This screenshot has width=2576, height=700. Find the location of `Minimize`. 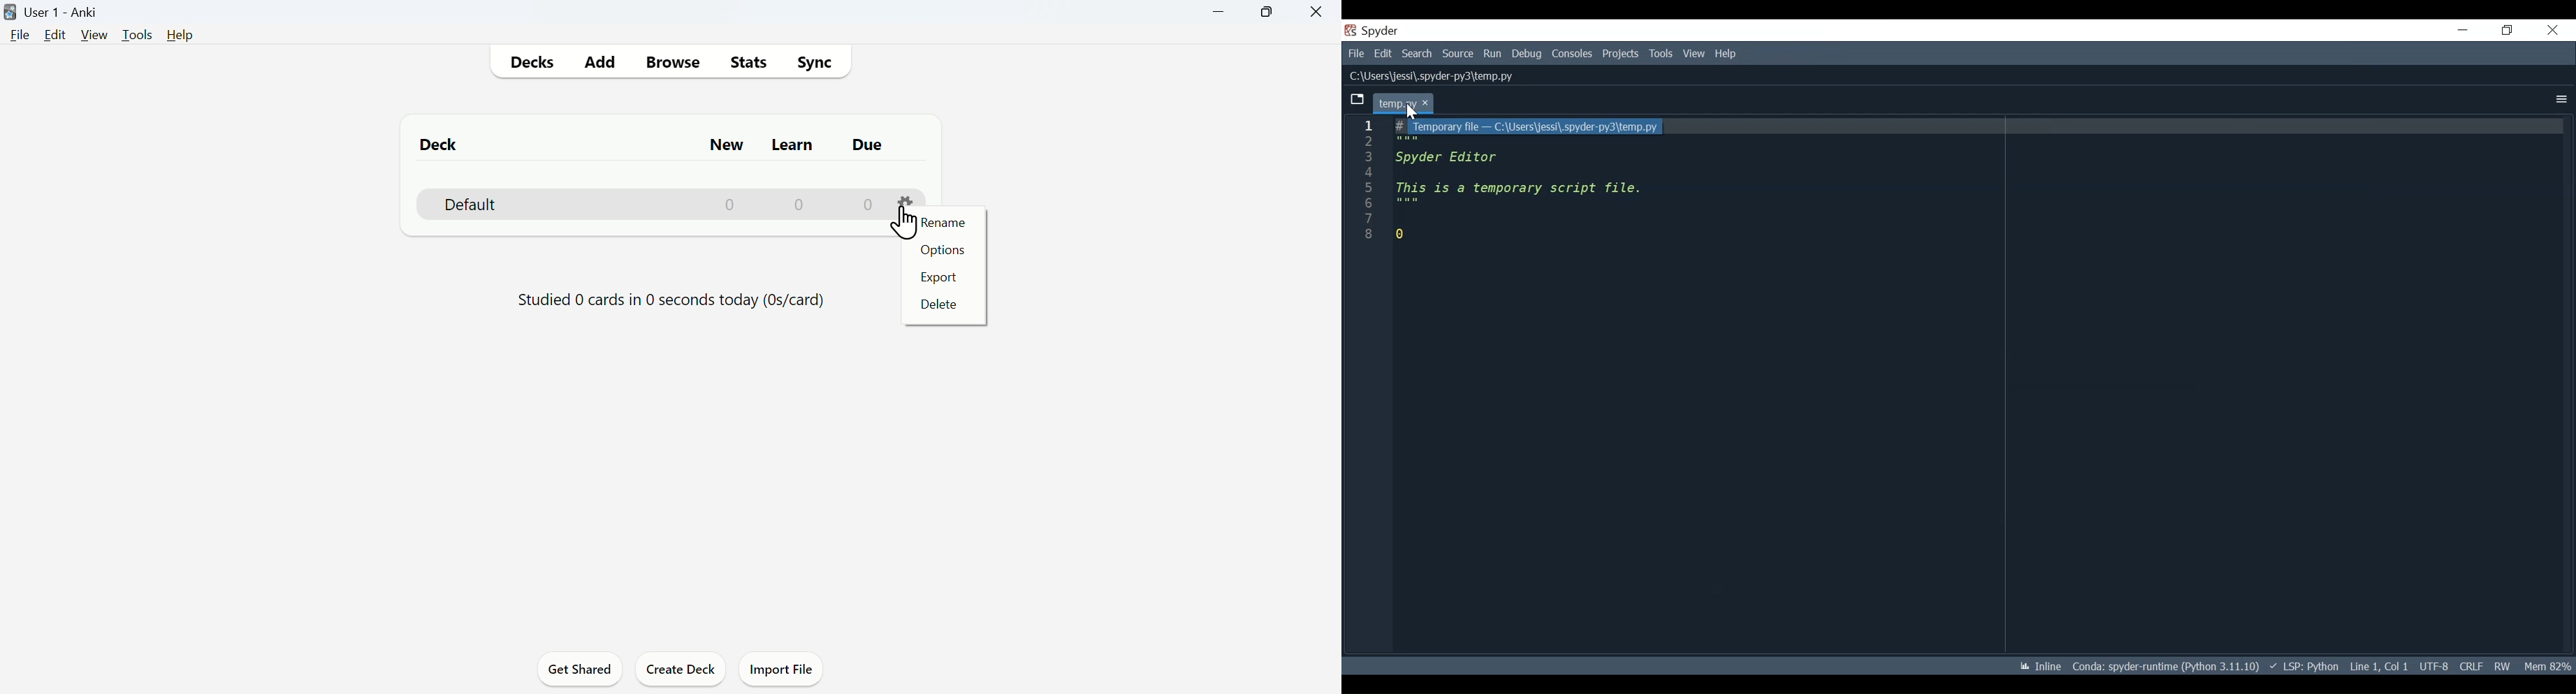

Minimize is located at coordinates (1219, 13).